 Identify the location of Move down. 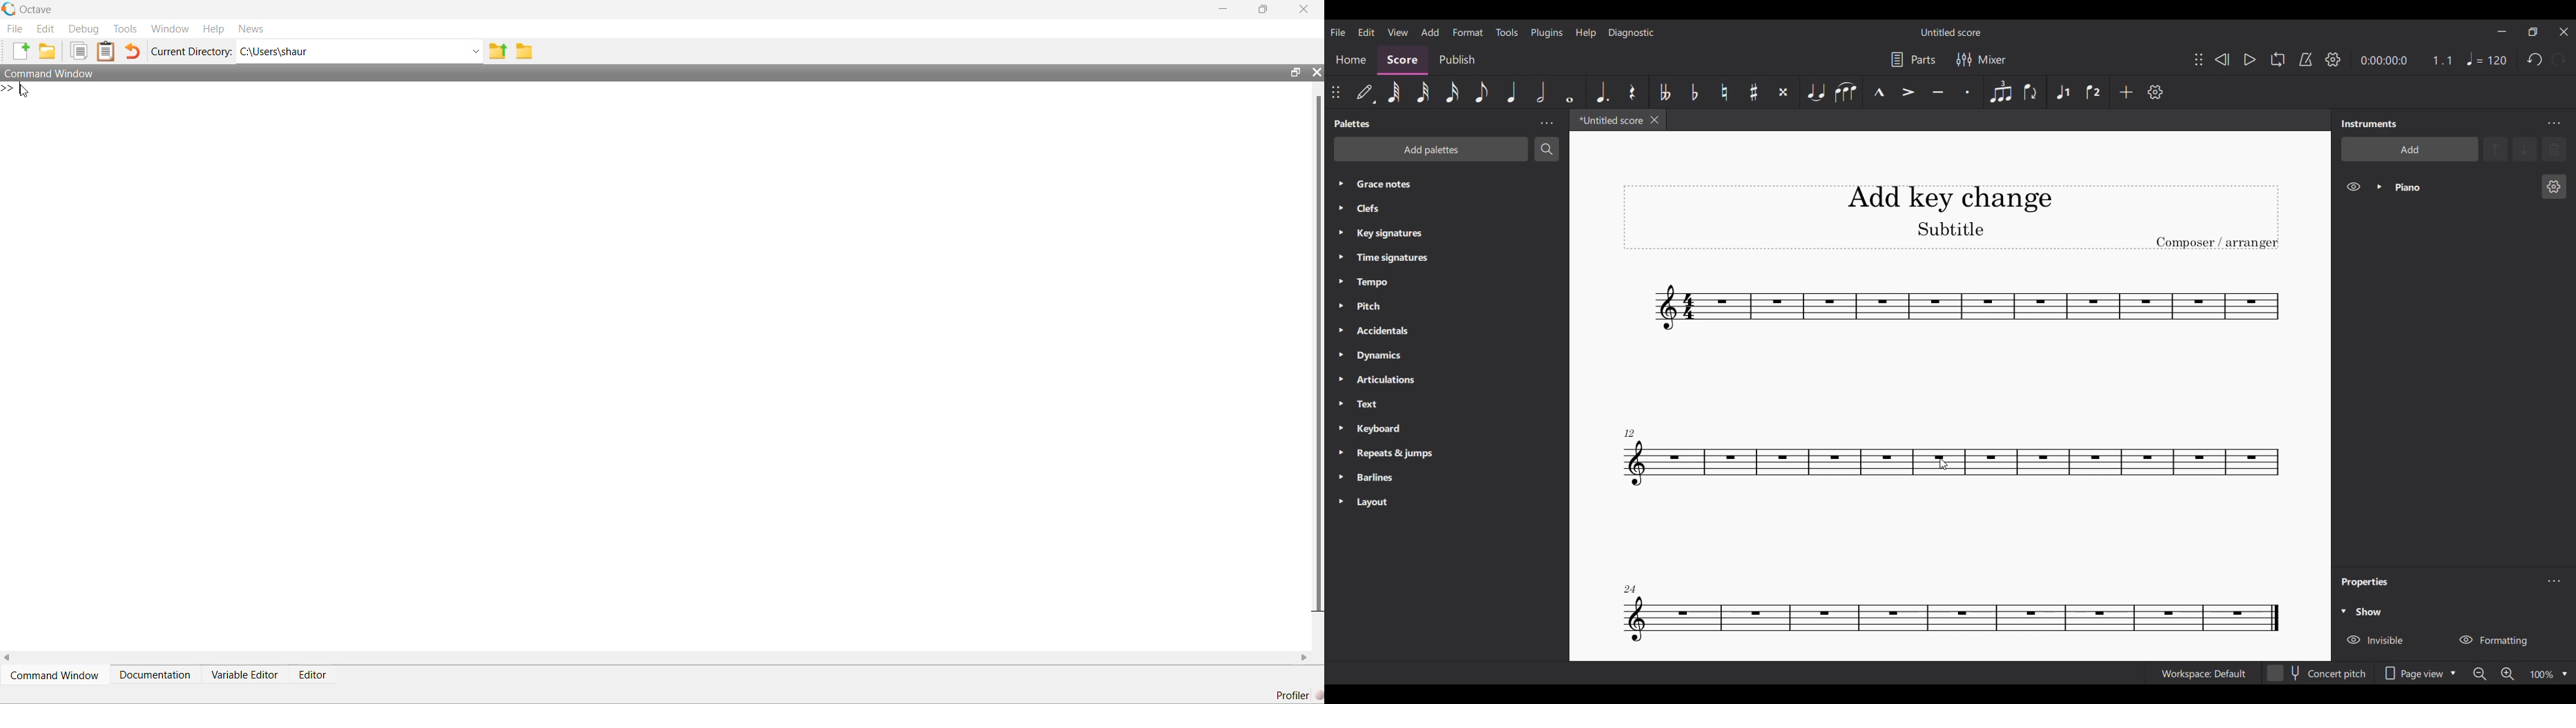
(2526, 149).